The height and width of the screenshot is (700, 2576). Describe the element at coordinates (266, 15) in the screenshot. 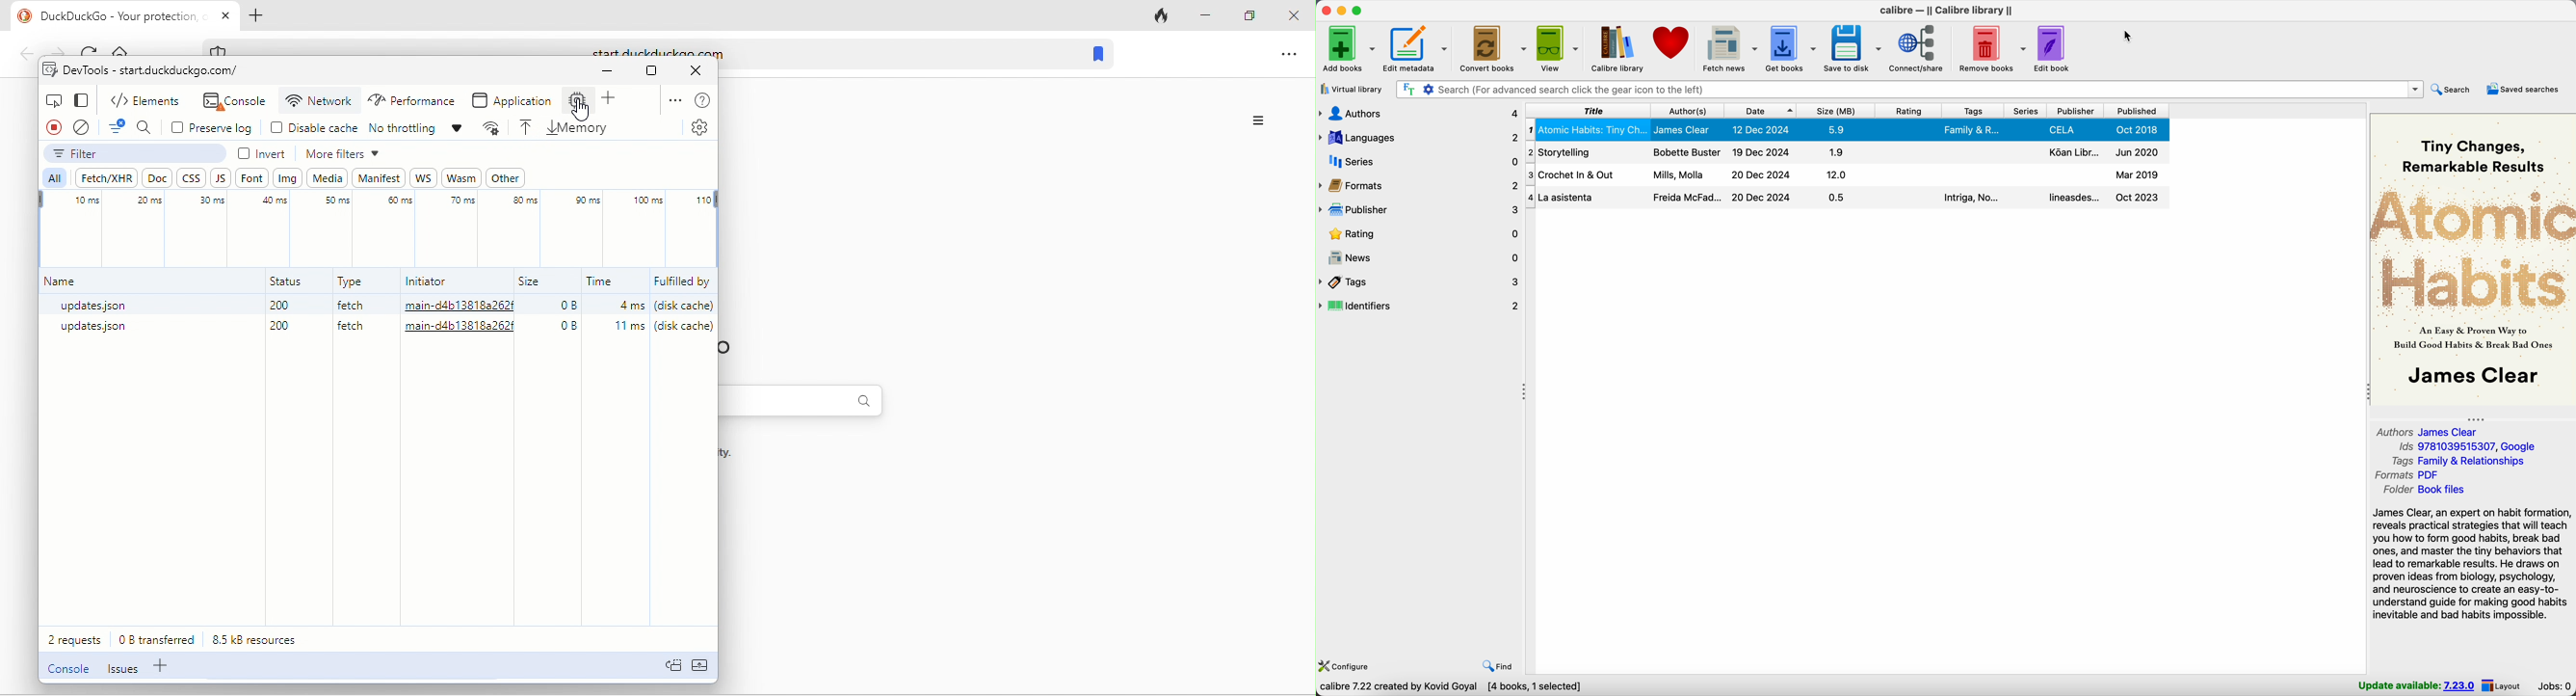

I see `add tab` at that location.